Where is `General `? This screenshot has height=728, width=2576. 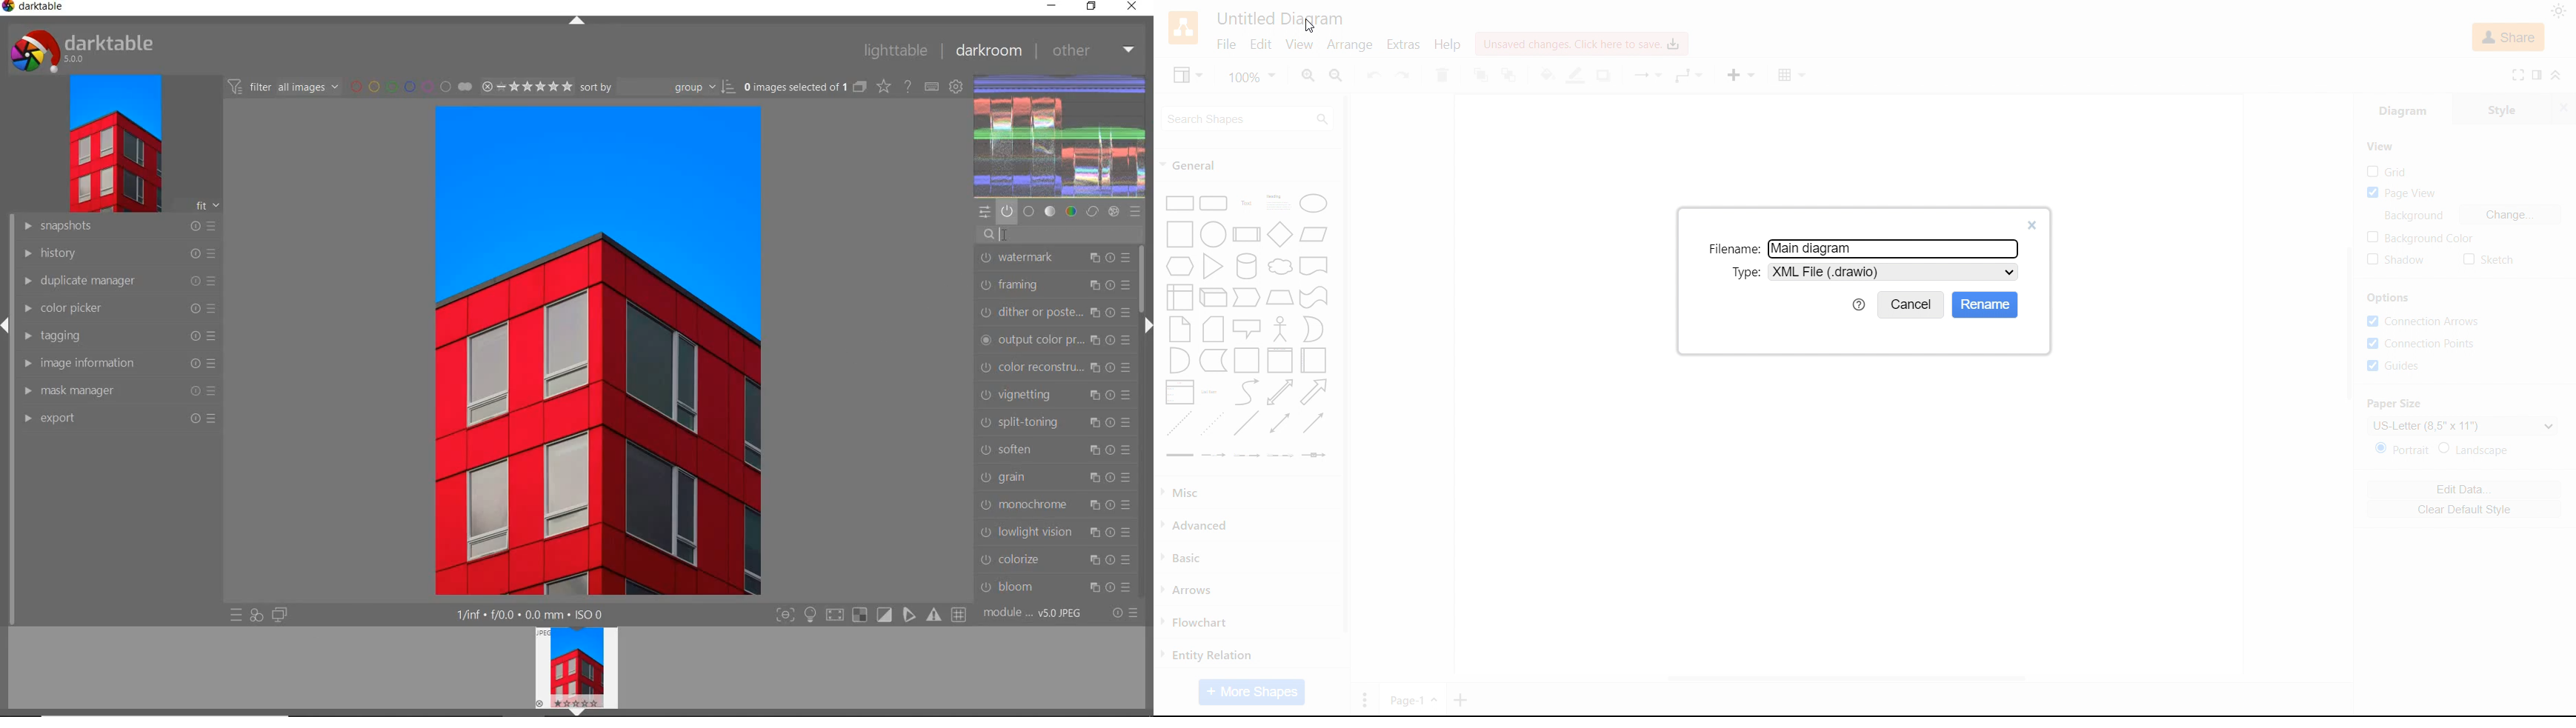
General  is located at coordinates (1191, 165).